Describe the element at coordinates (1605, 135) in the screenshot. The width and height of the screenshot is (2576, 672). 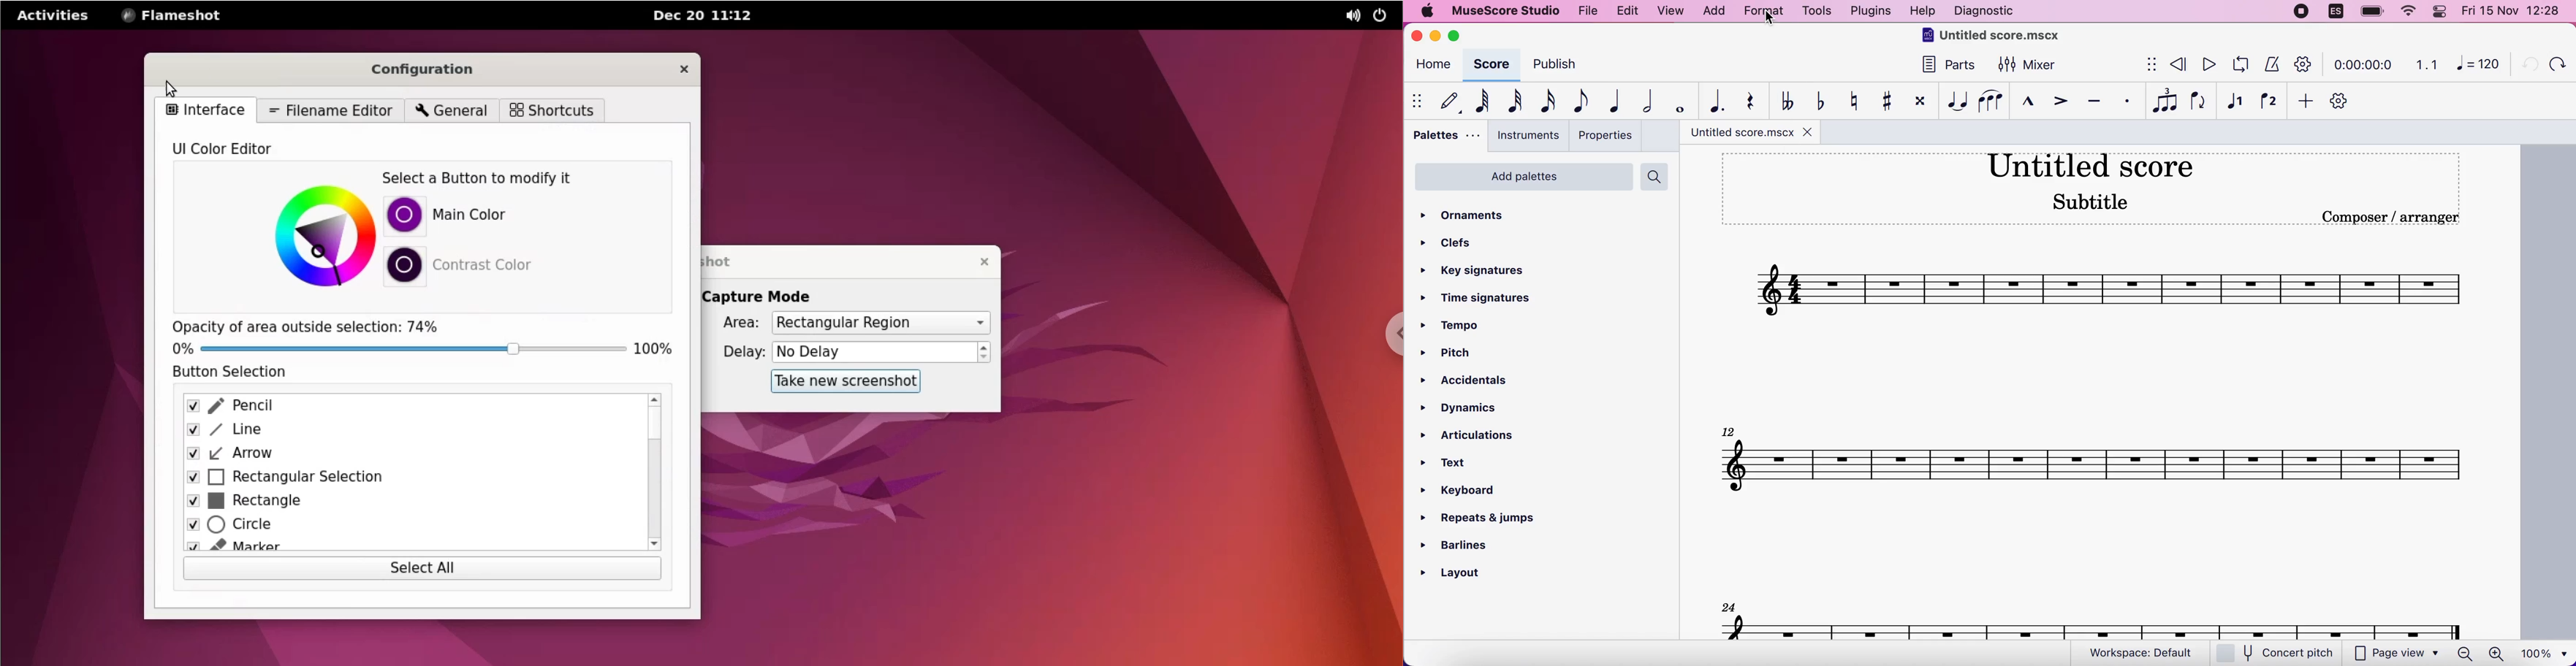
I see `properties` at that location.